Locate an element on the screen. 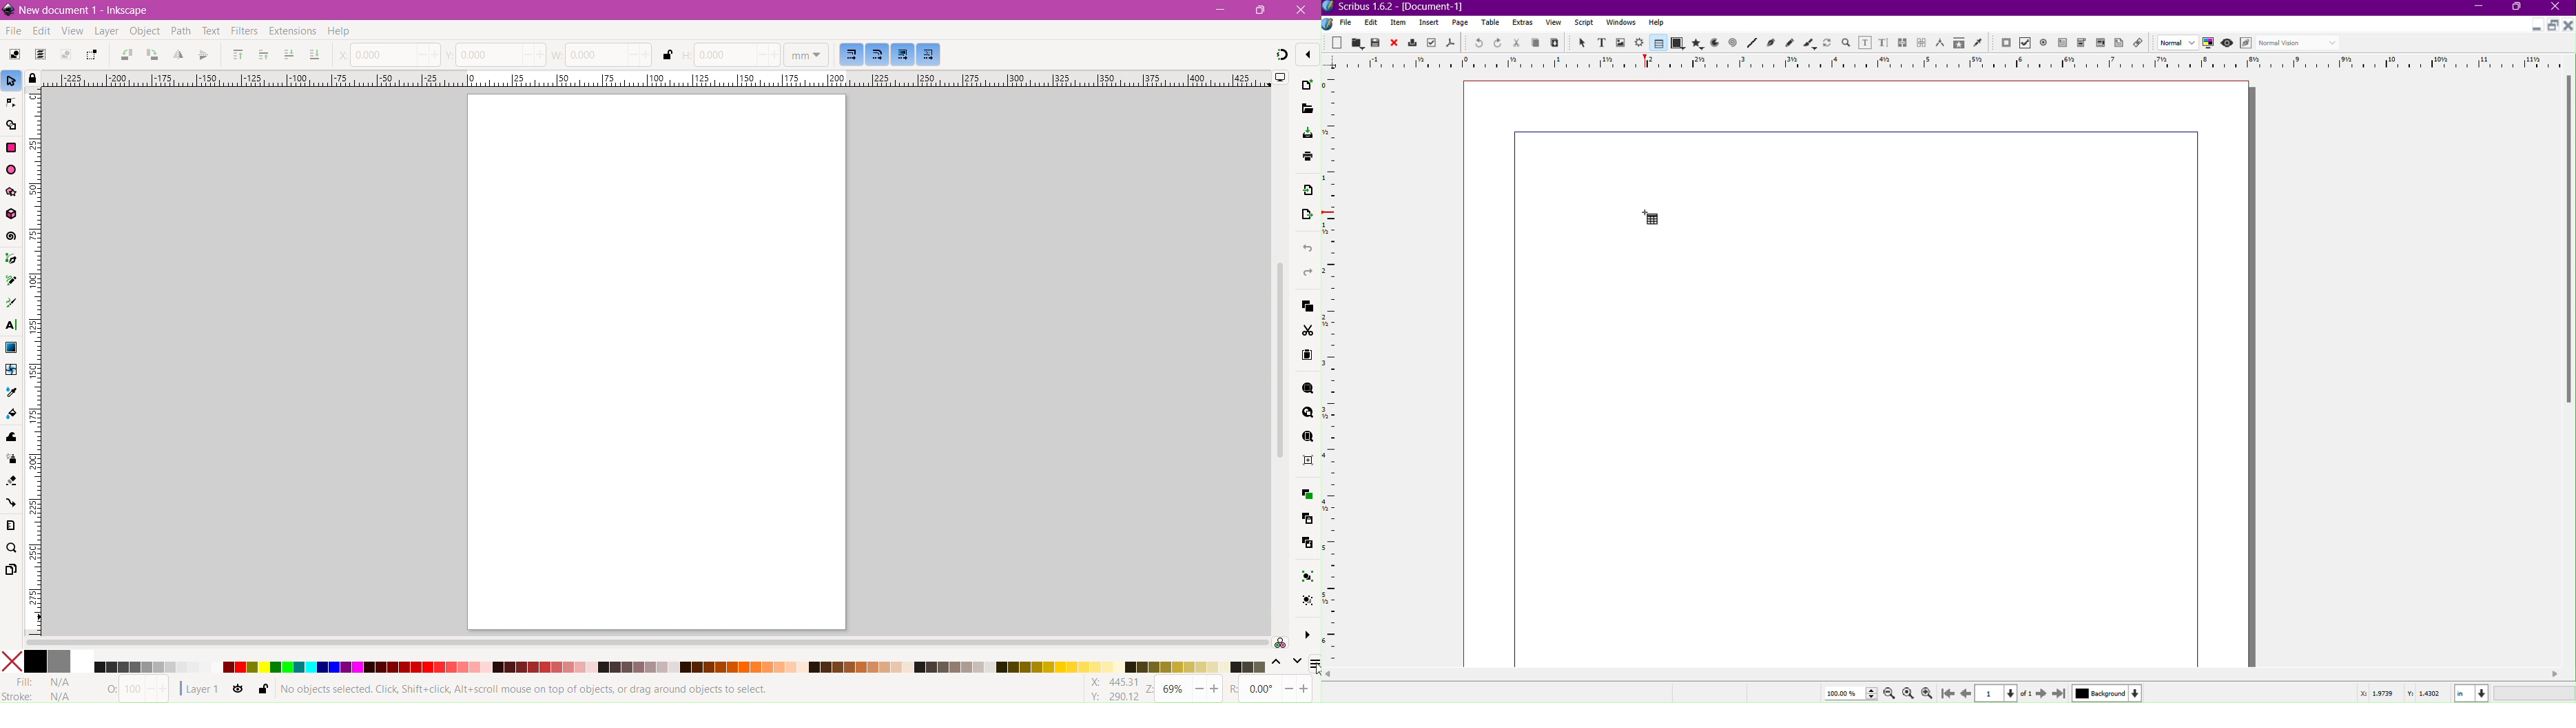 This screenshot has width=2576, height=728. Riase is located at coordinates (263, 54).